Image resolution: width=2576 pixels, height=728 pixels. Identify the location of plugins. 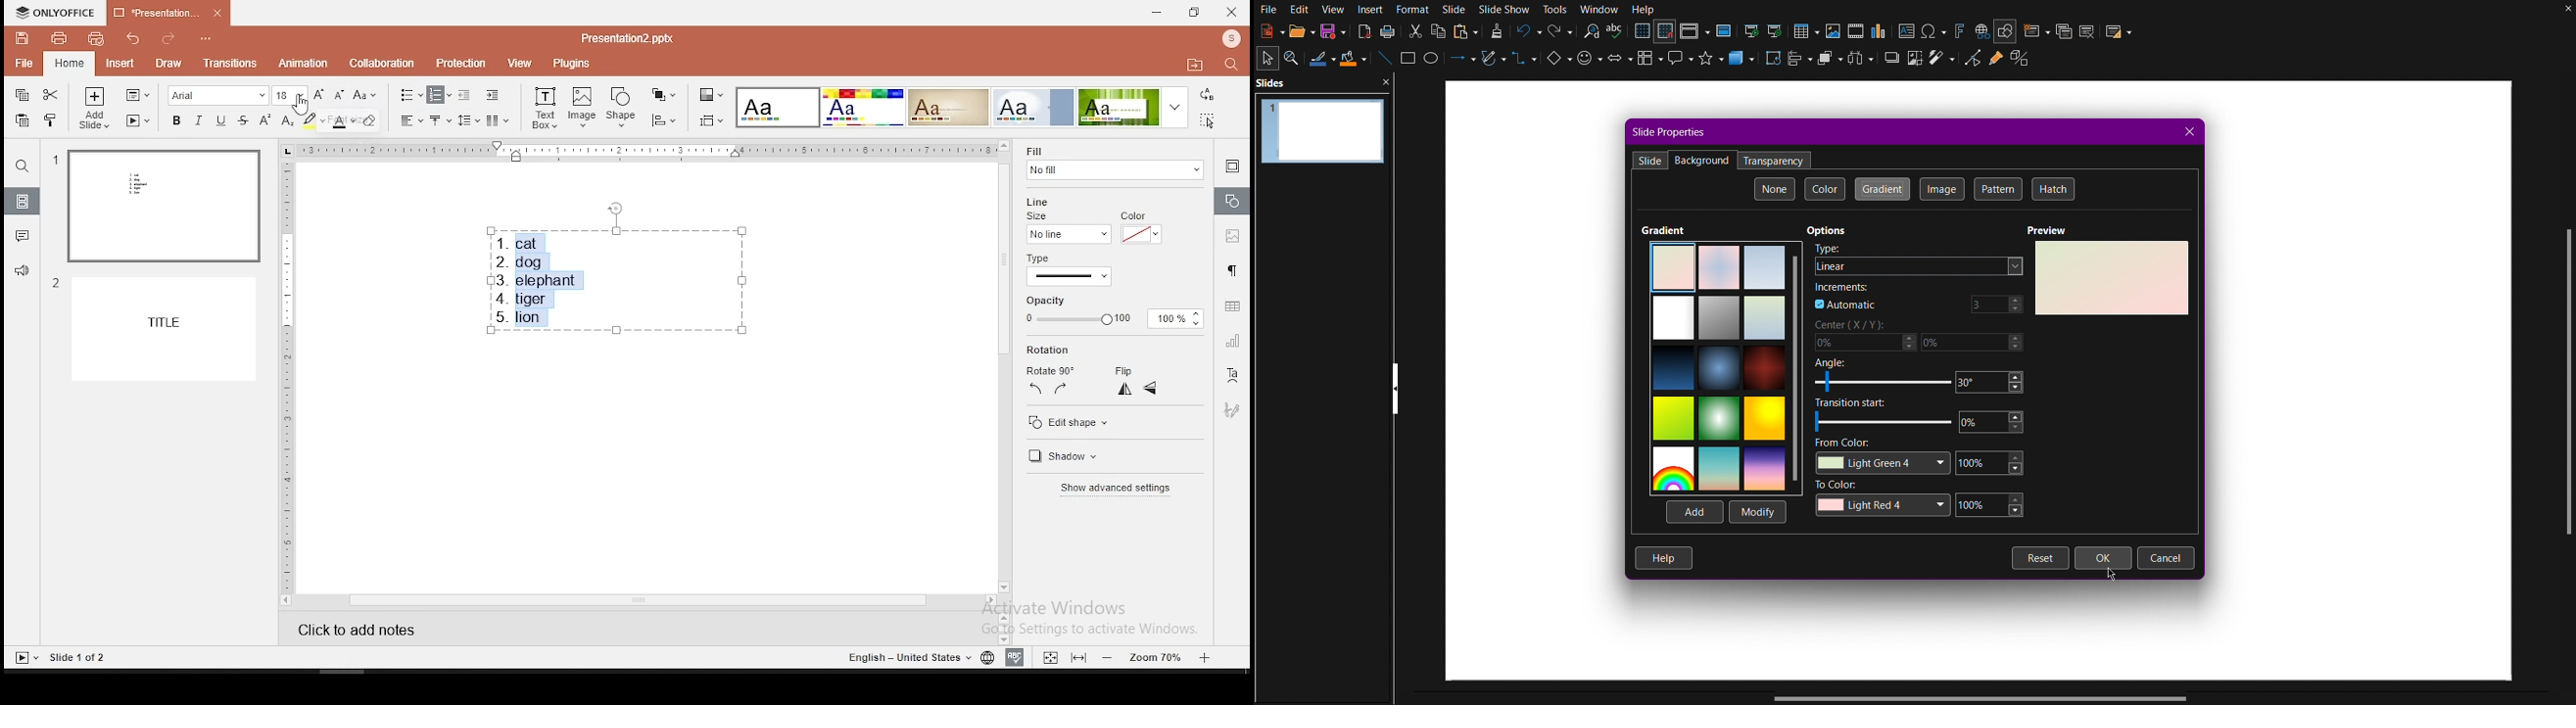
(572, 64).